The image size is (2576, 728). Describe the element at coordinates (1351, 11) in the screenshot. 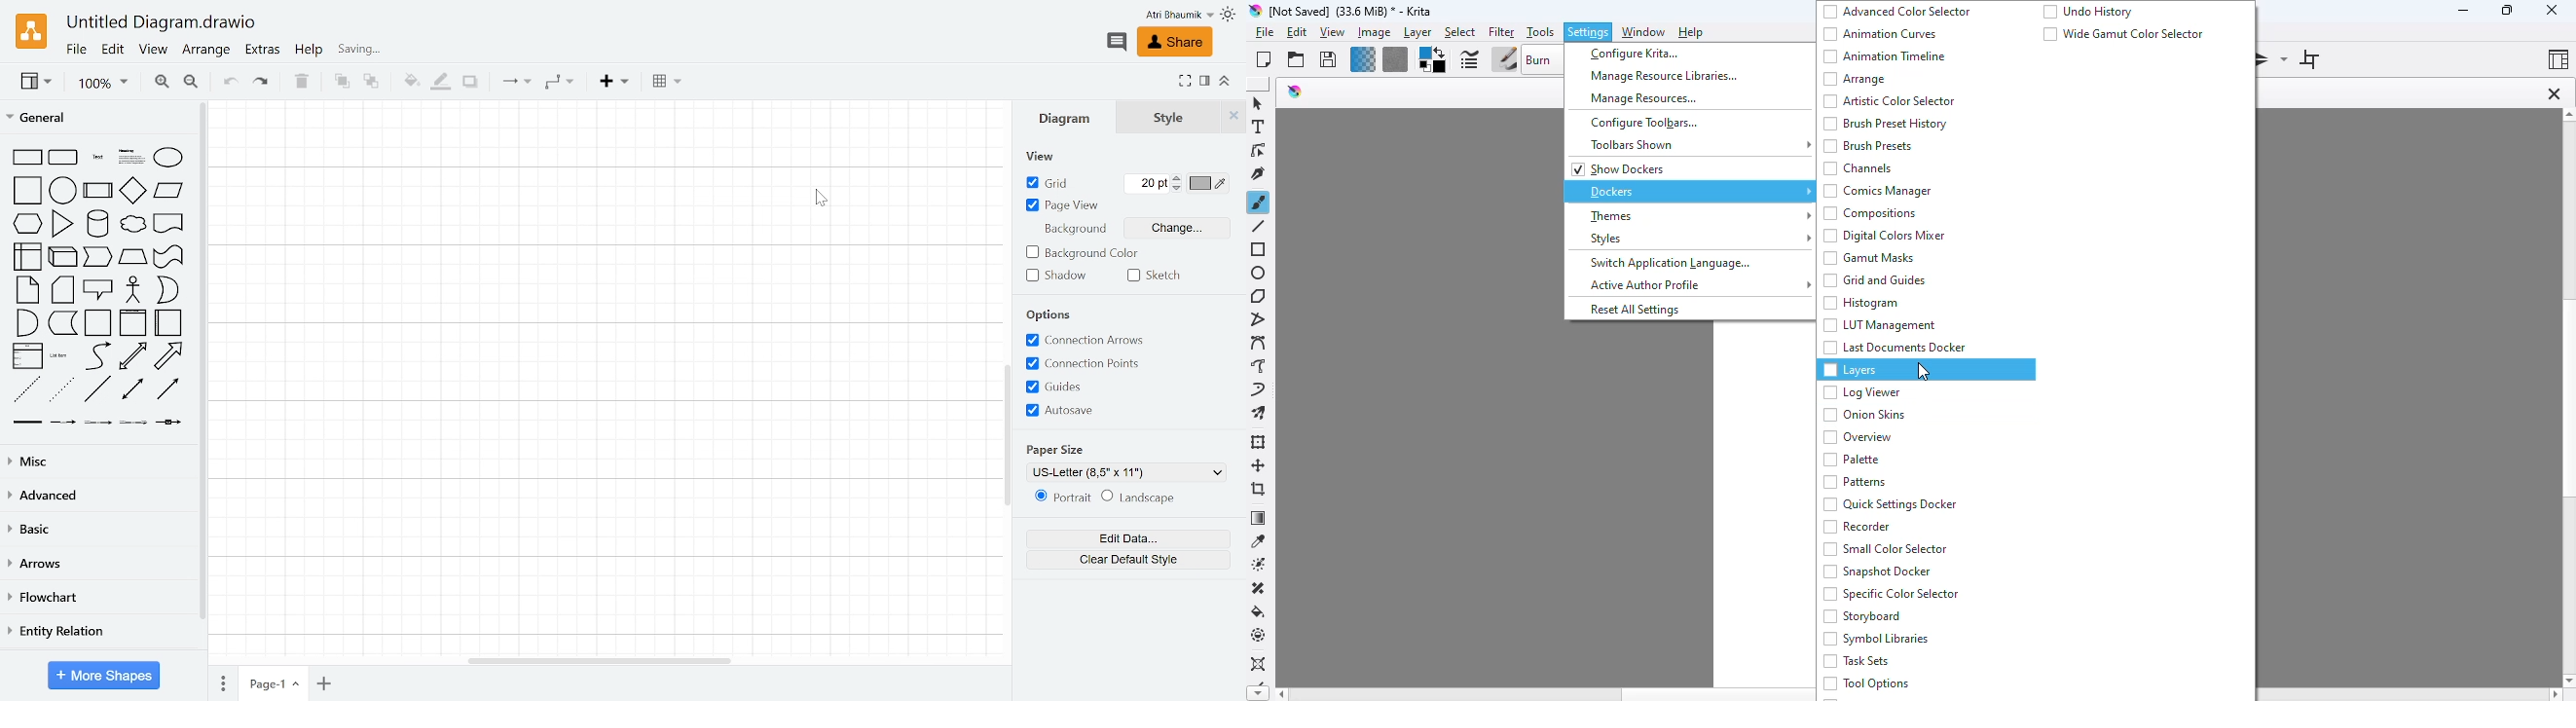

I see `title` at that location.